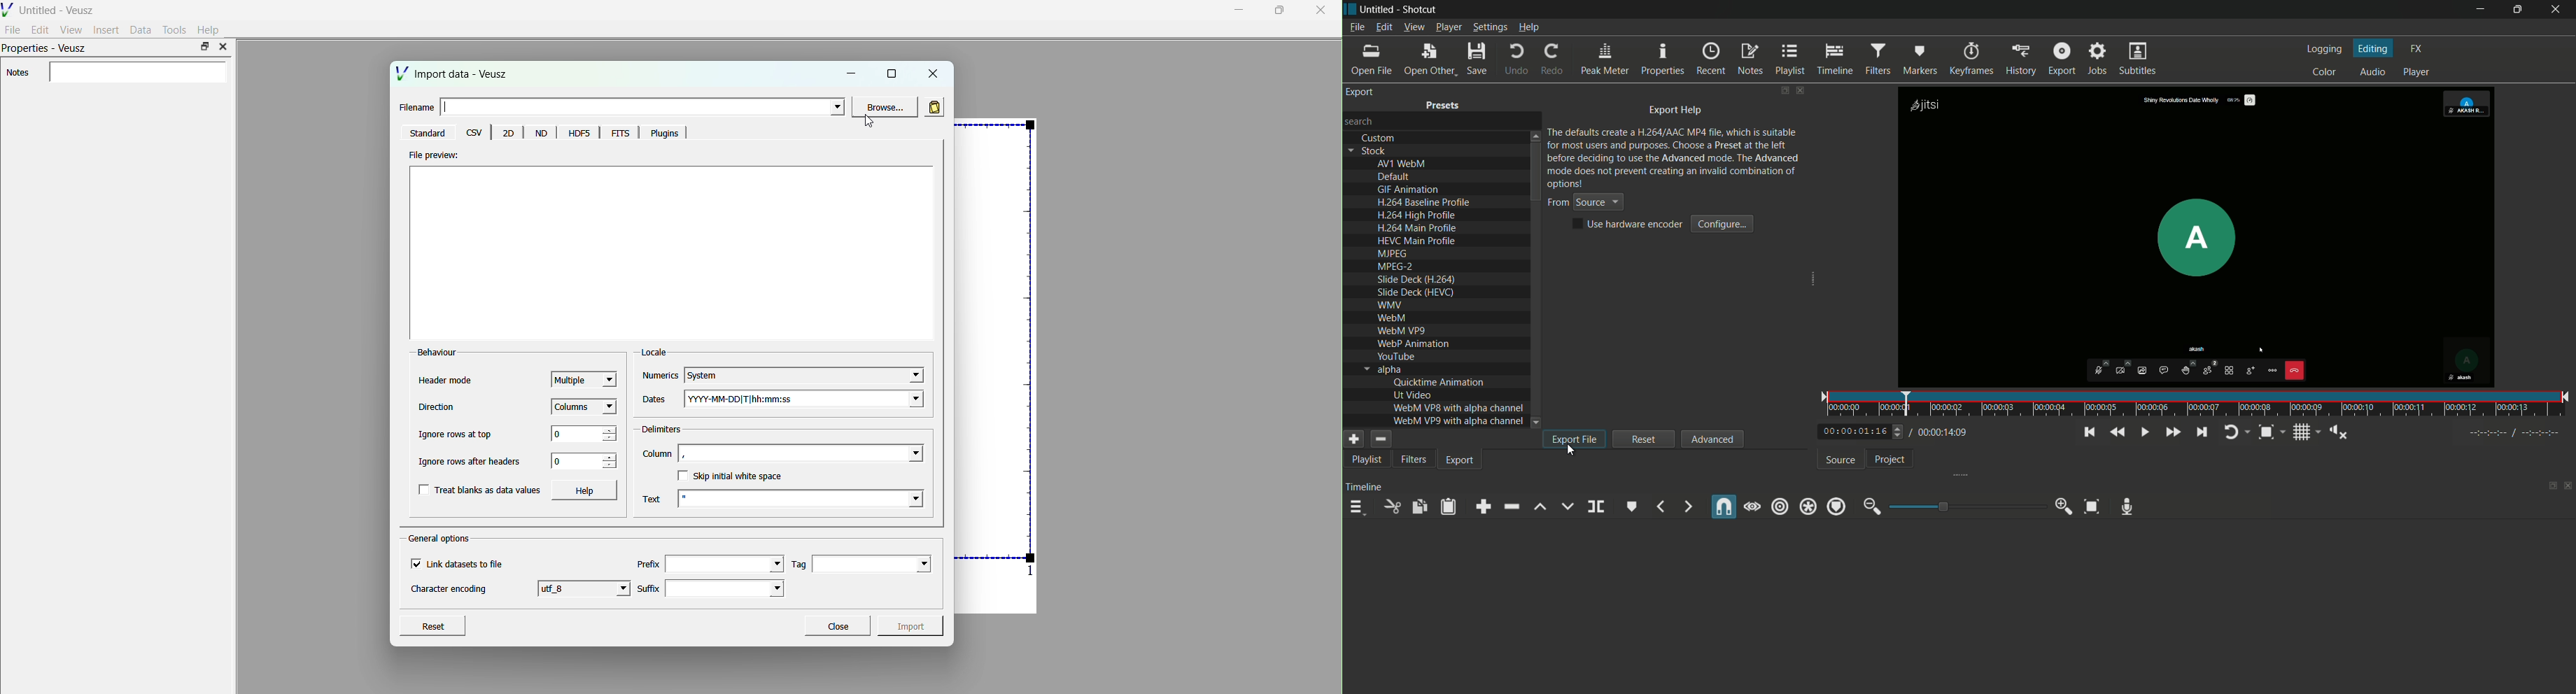  I want to click on Edit, so click(41, 29).